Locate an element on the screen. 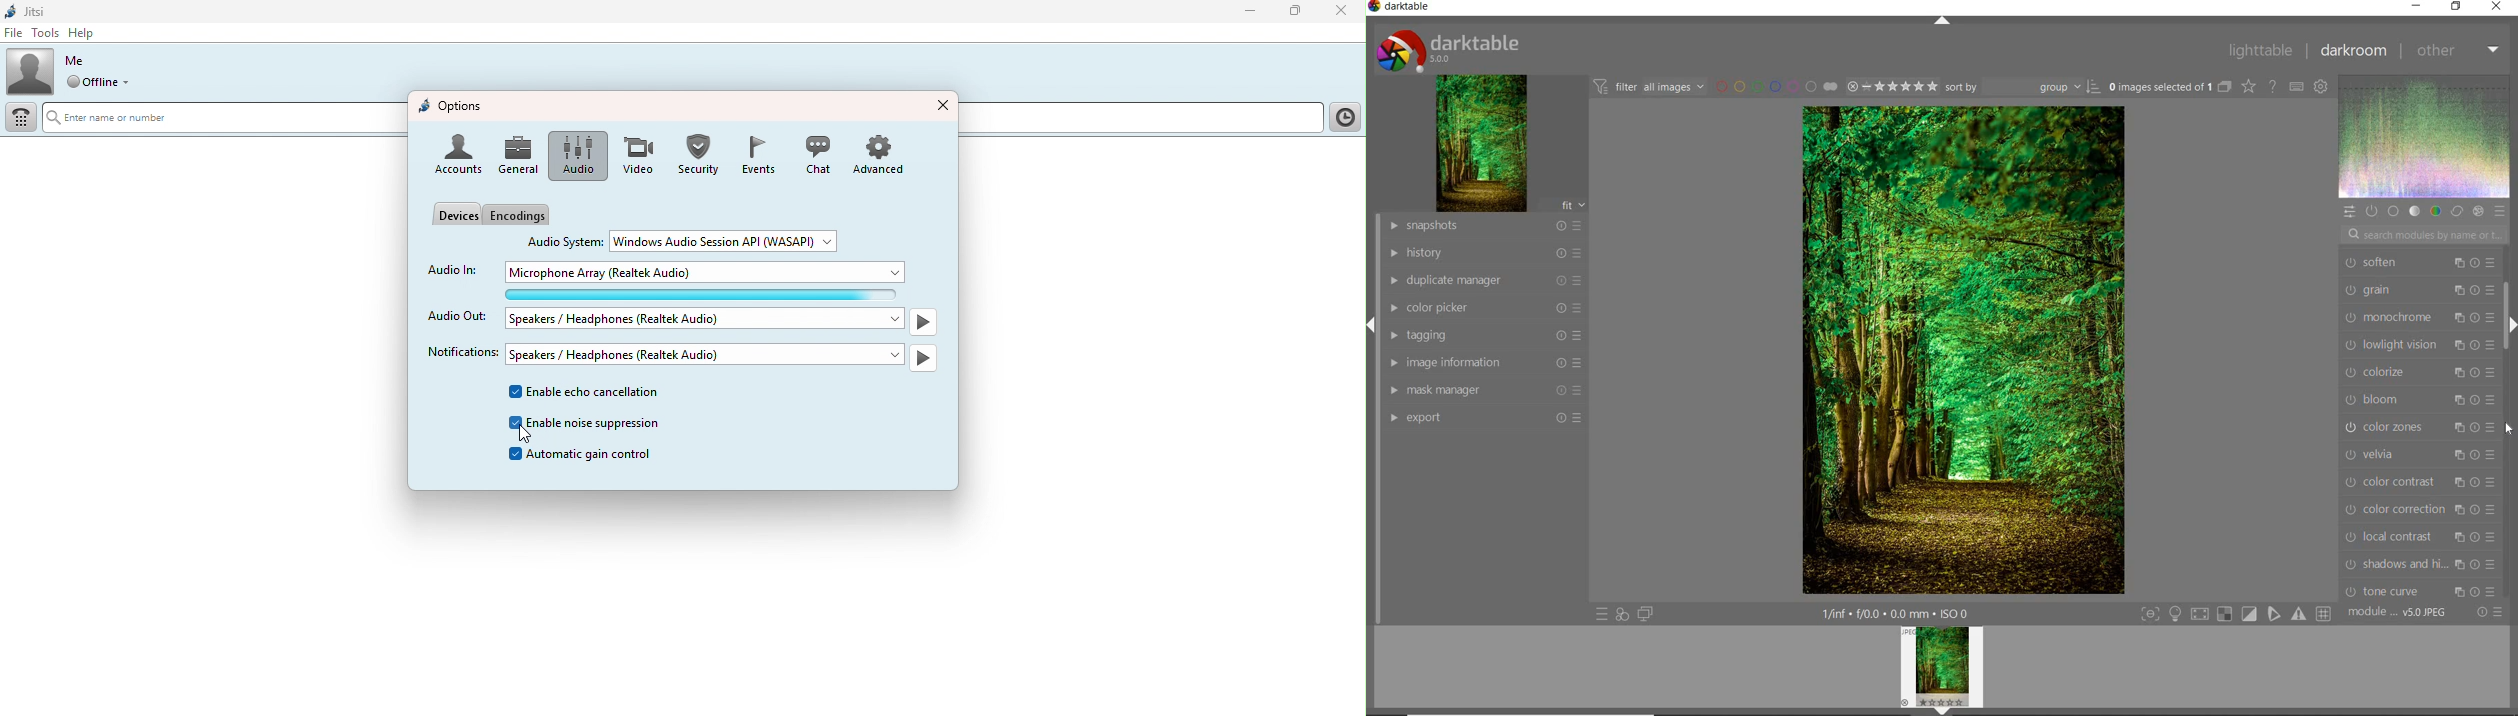  Speakers/Headphones (Realtek Audio) is located at coordinates (706, 318).